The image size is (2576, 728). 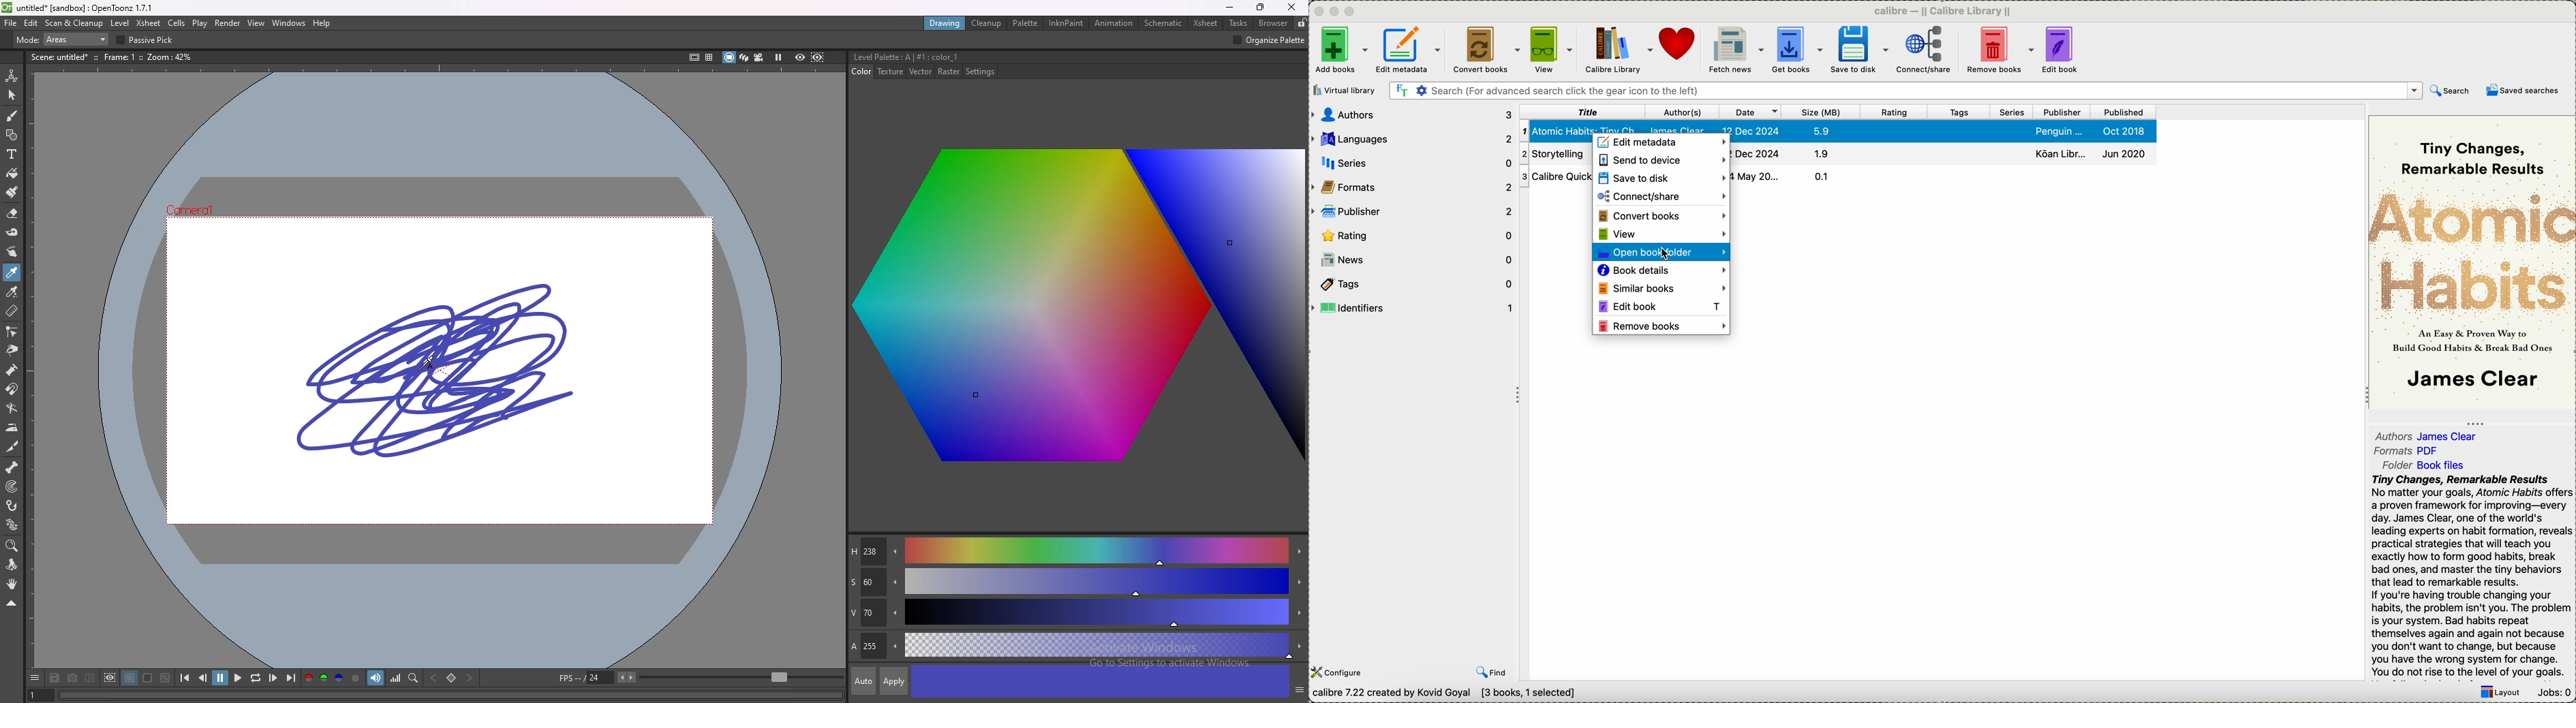 What do you see at coordinates (12, 213) in the screenshot?
I see `eraser tool` at bounding box center [12, 213].